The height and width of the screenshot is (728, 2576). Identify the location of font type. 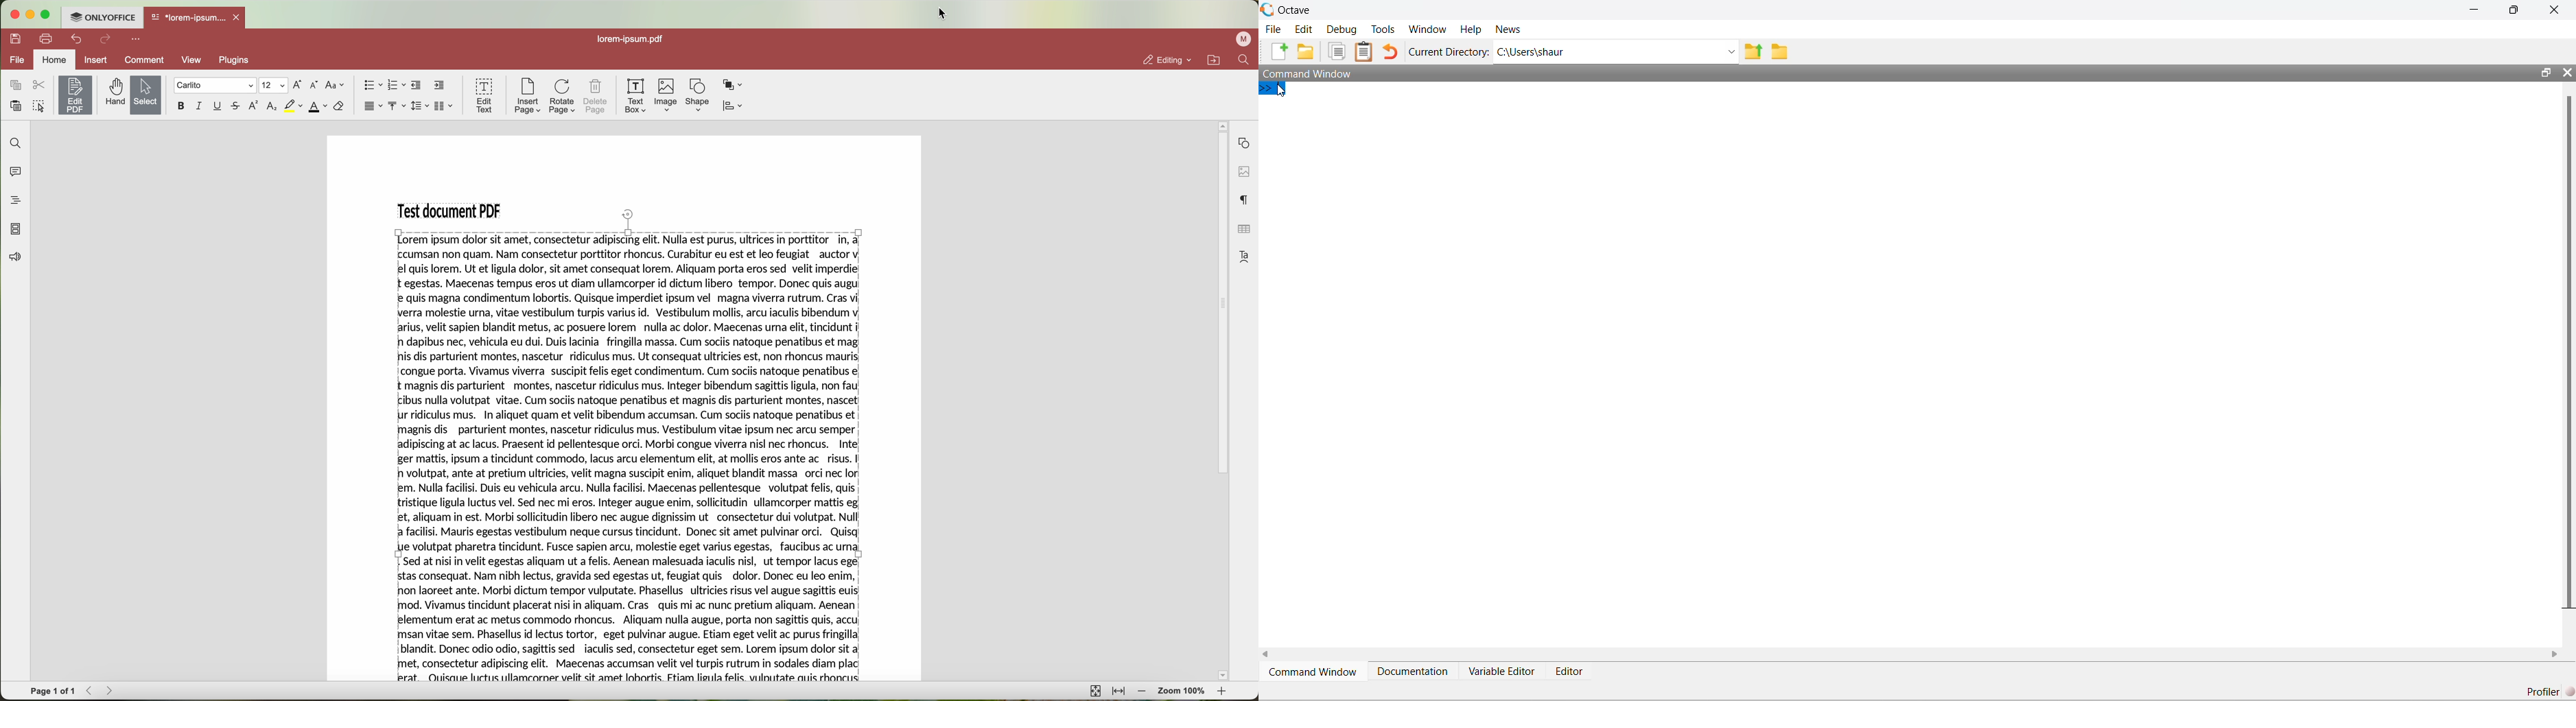
(215, 86).